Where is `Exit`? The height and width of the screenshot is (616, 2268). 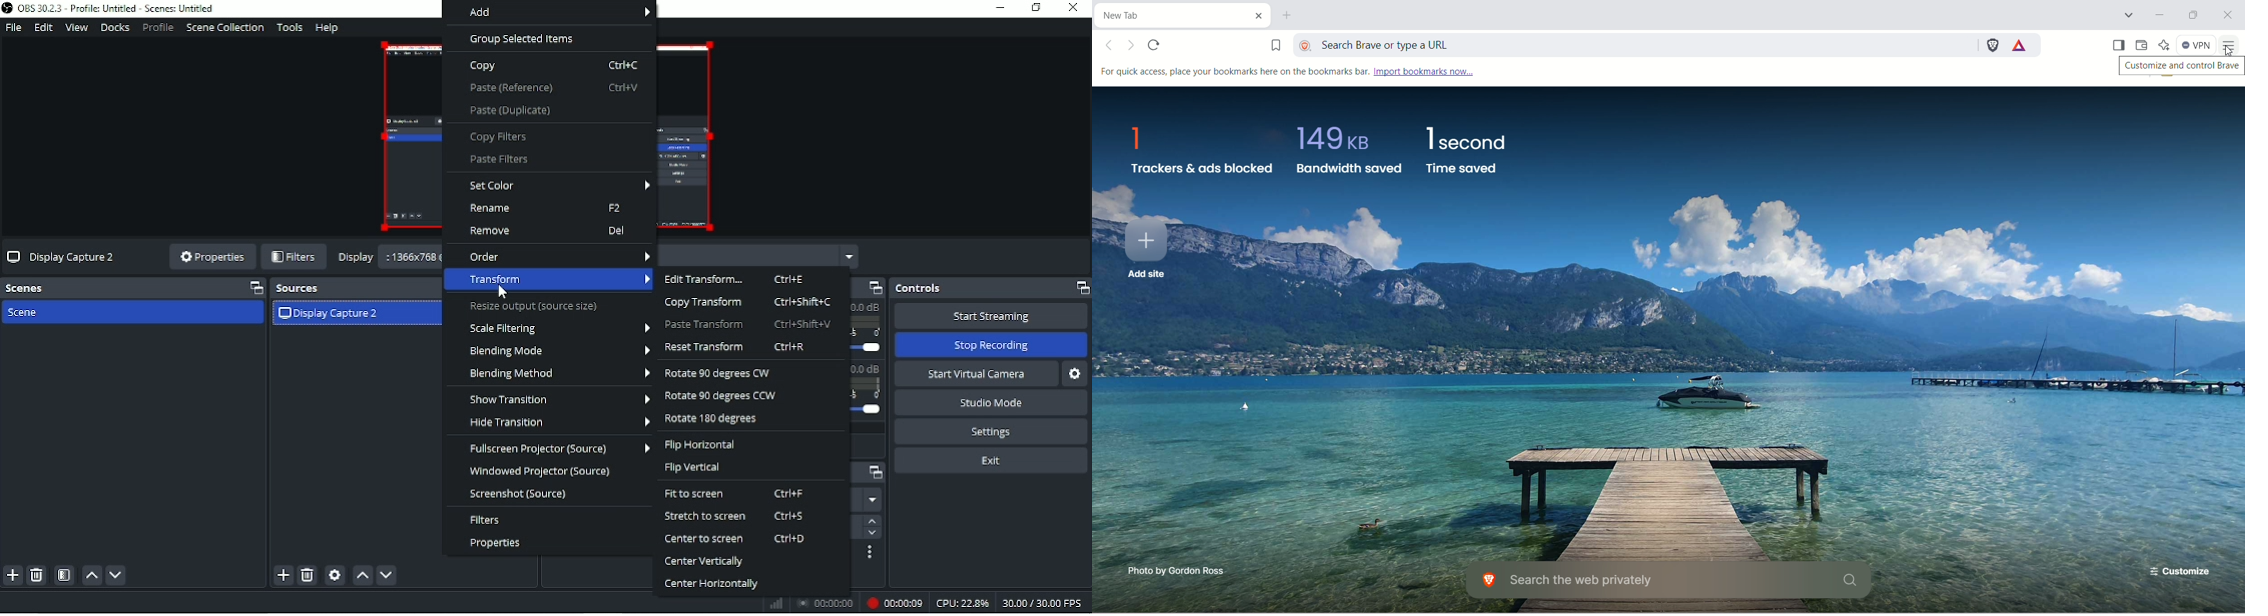
Exit is located at coordinates (990, 460).